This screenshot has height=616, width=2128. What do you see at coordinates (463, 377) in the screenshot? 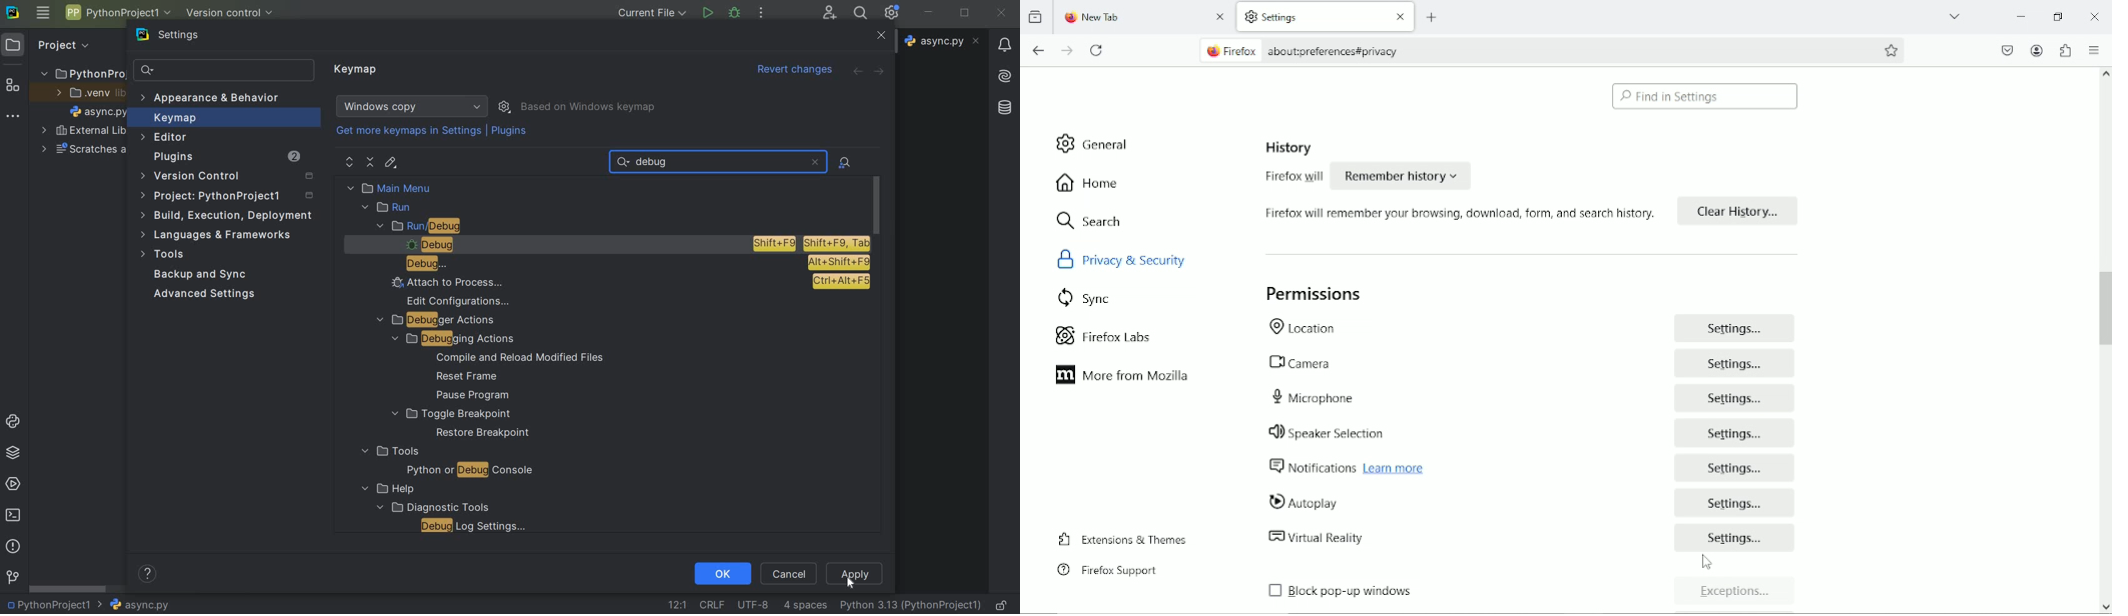
I see `reset frame` at bounding box center [463, 377].